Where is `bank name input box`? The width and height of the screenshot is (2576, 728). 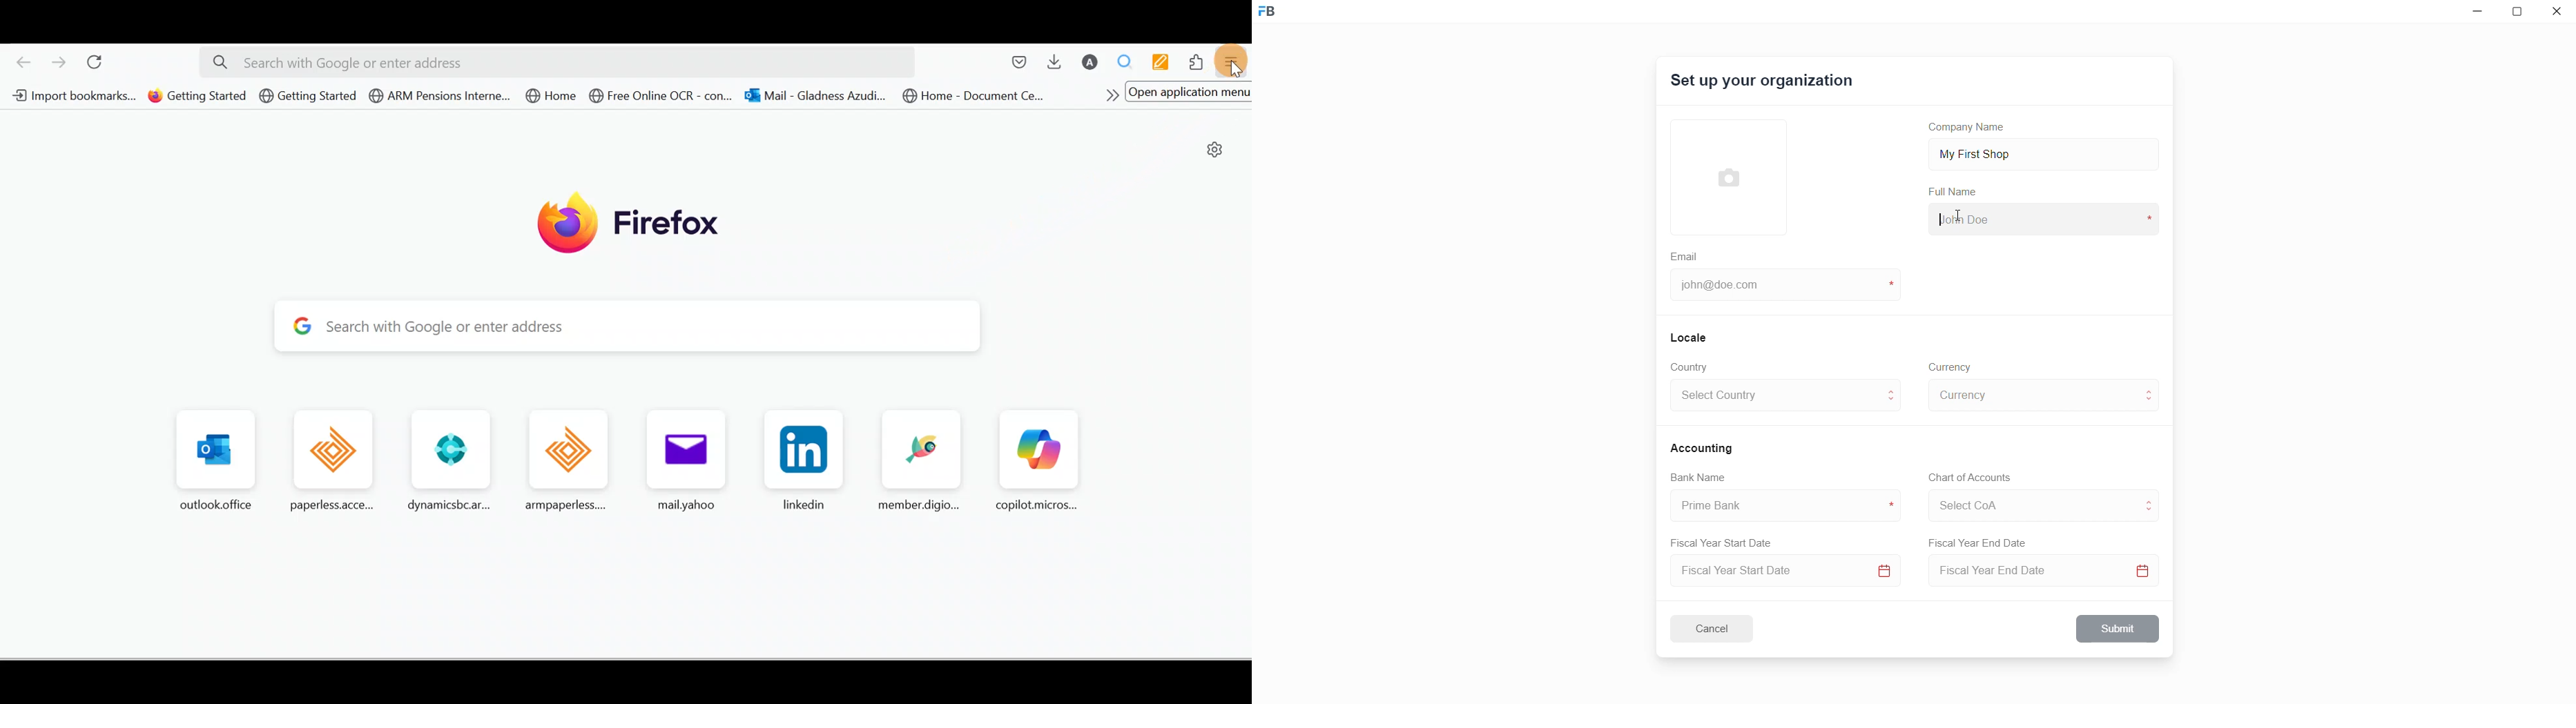
bank name input box is located at coordinates (1780, 506).